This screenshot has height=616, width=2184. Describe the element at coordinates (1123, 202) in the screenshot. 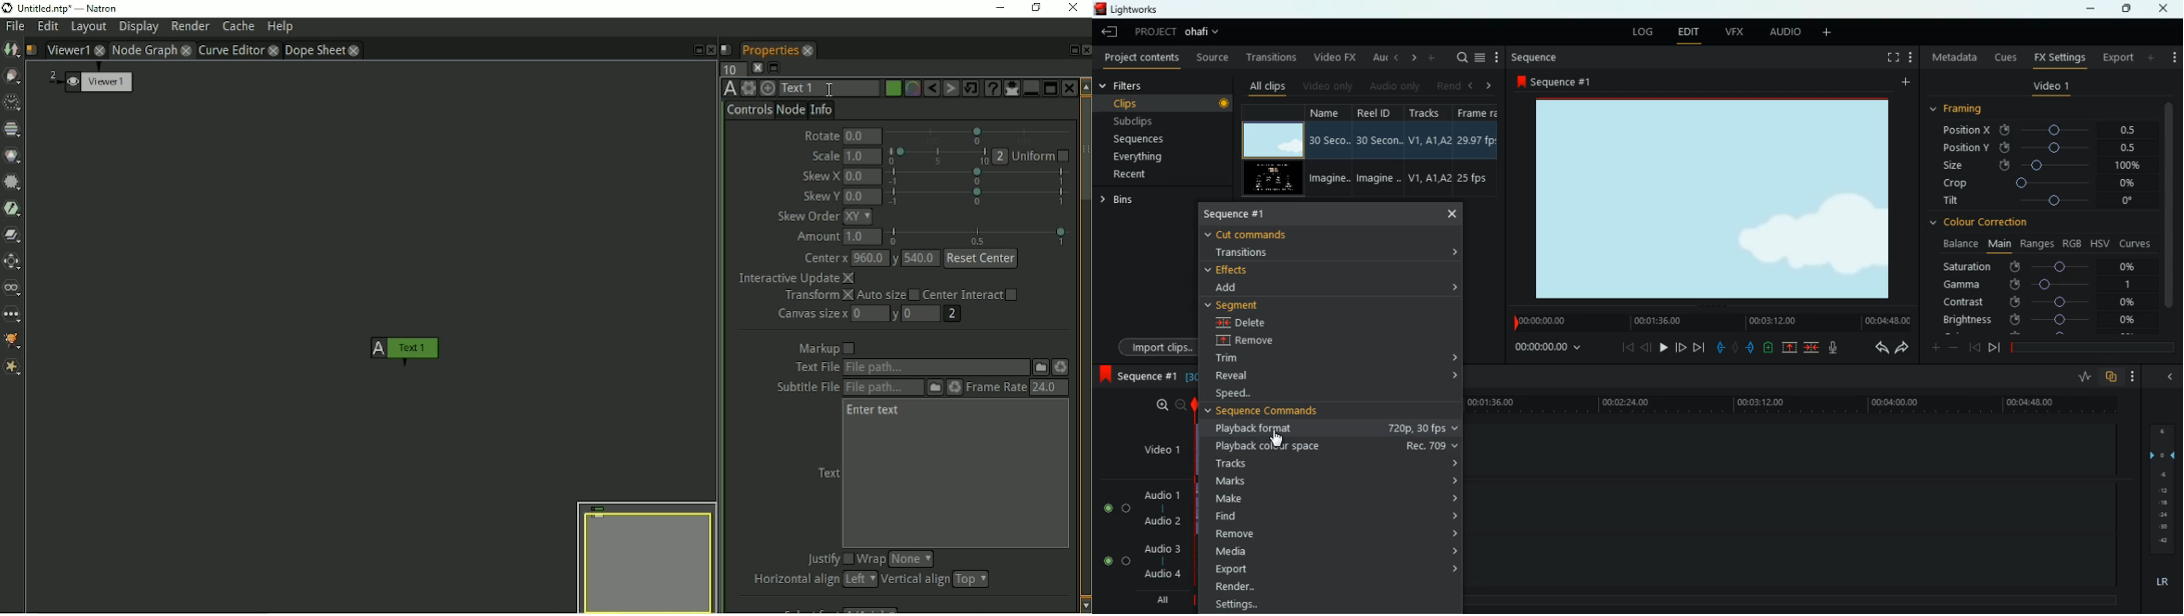

I see `bins` at that location.